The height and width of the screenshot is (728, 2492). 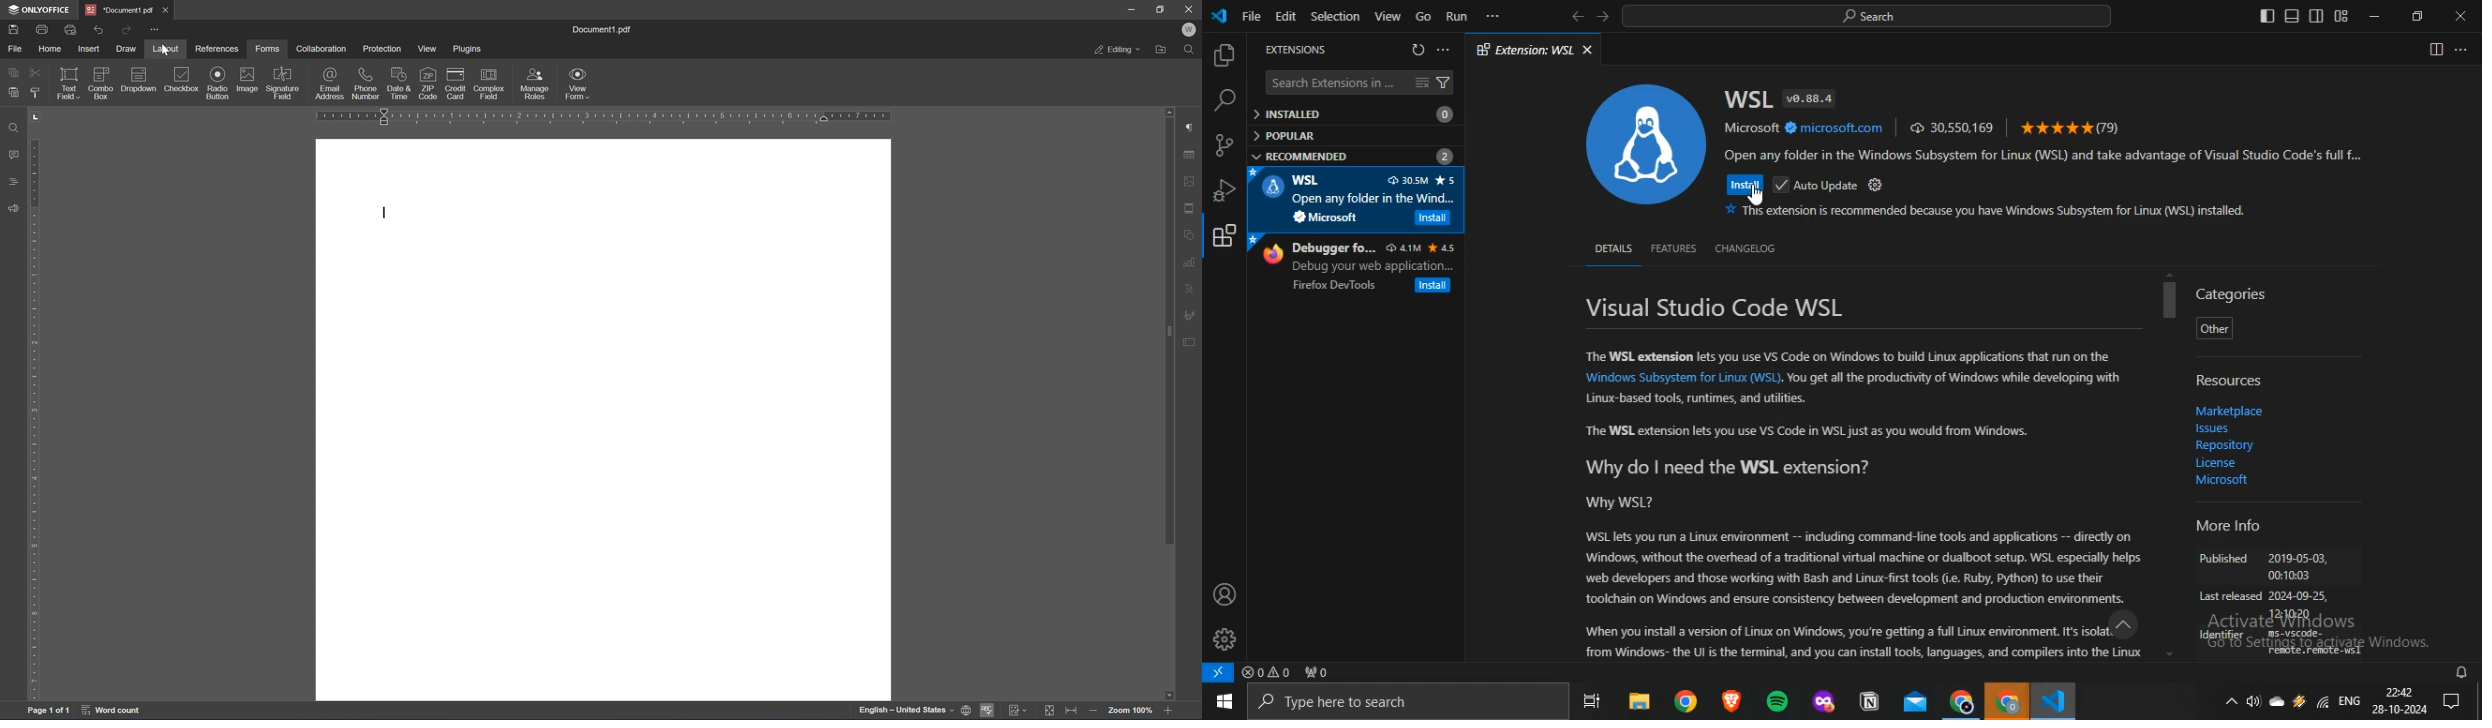 What do you see at coordinates (1093, 711) in the screenshot?
I see `zoom out` at bounding box center [1093, 711].